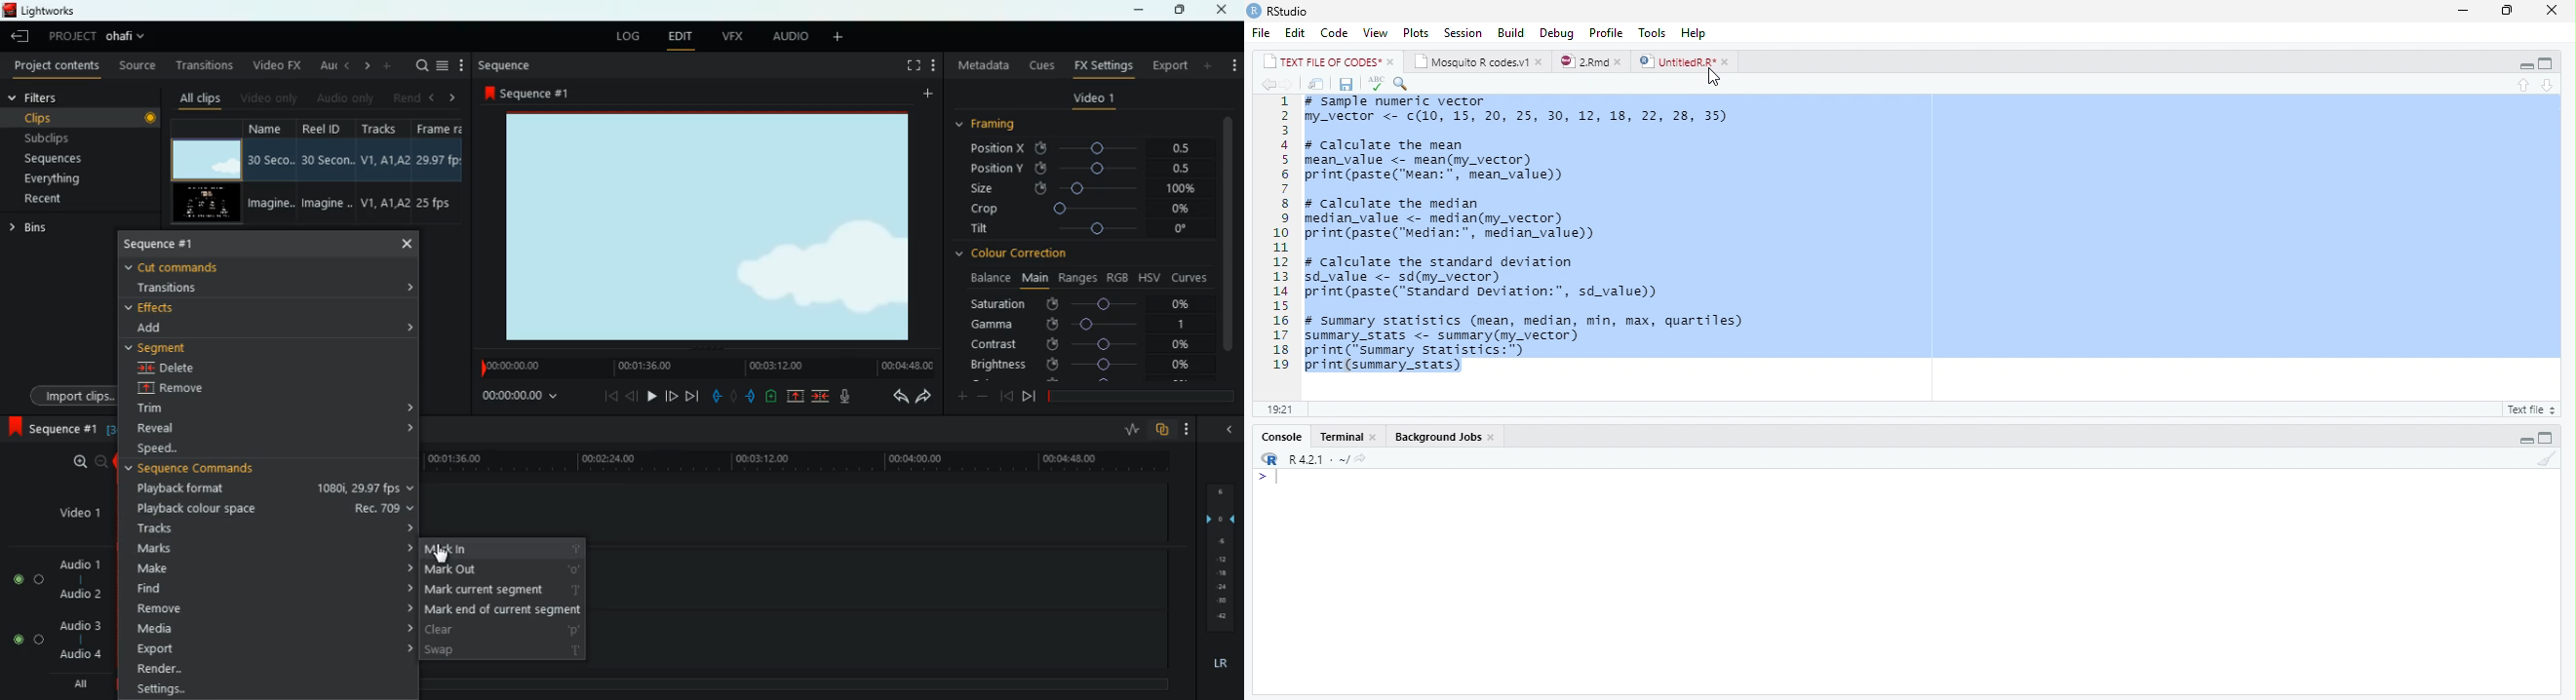  What do you see at coordinates (1268, 85) in the screenshot?
I see `back` at bounding box center [1268, 85].